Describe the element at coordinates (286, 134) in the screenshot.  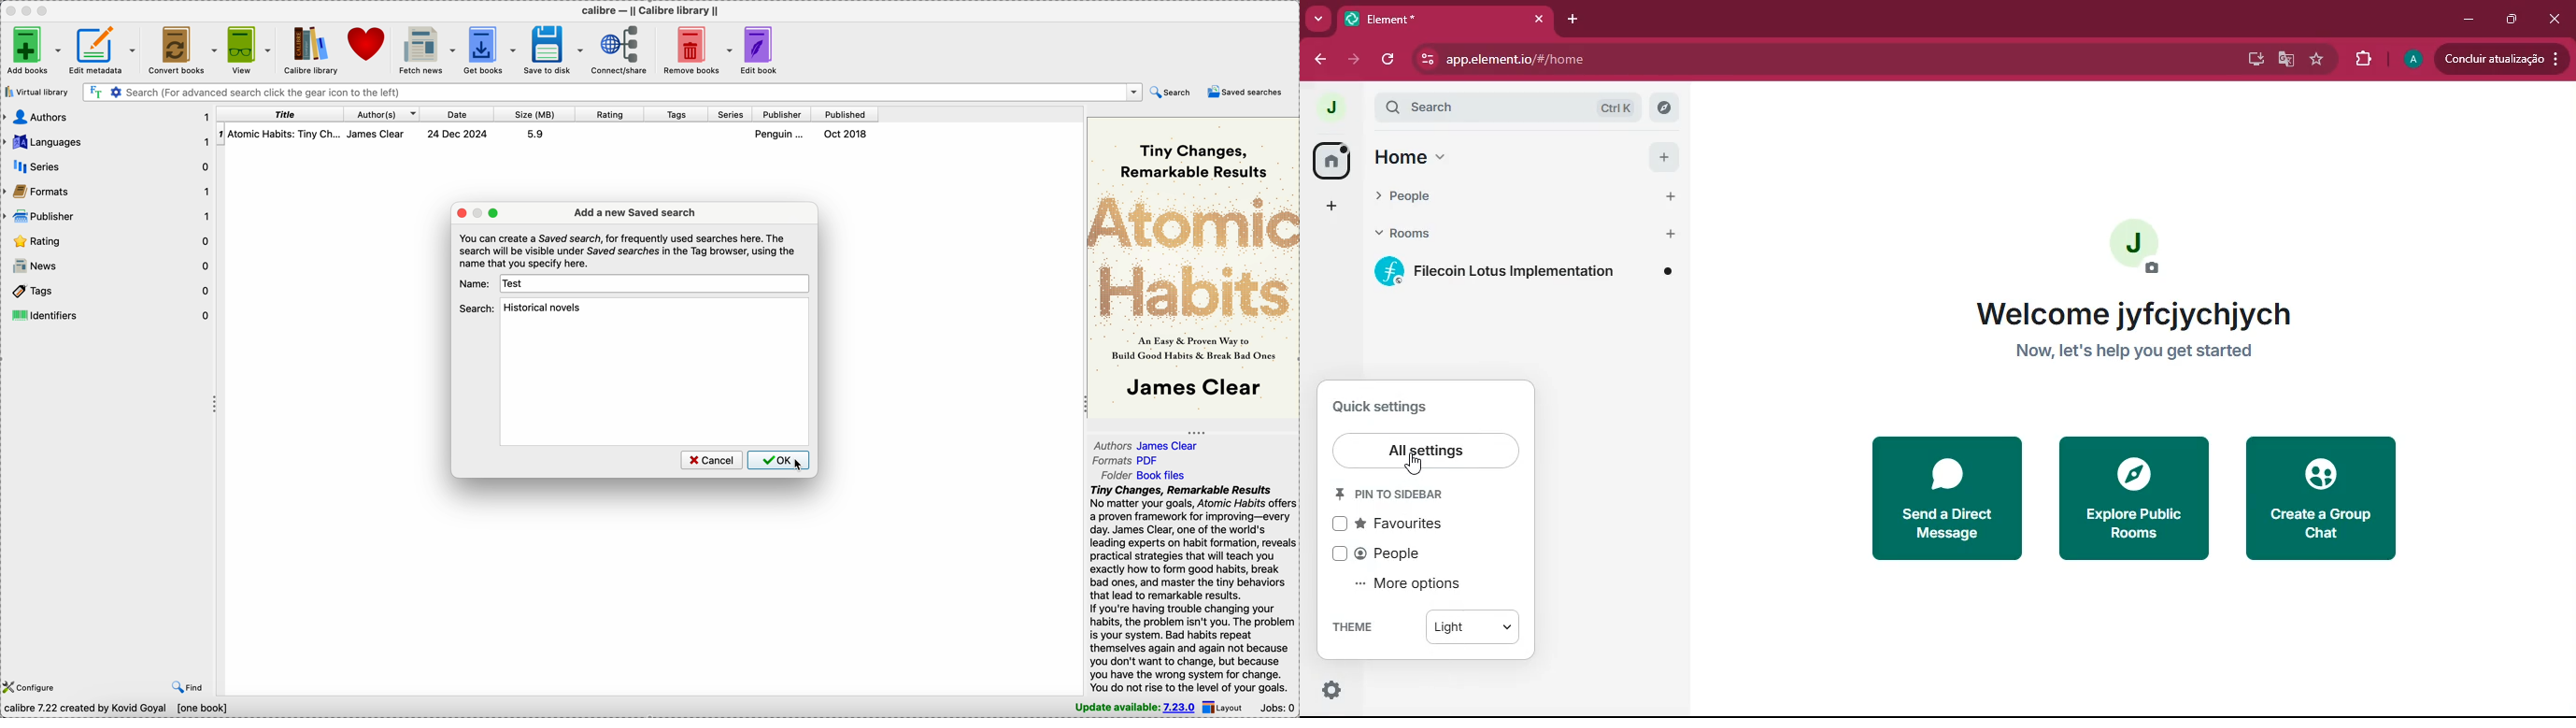
I see `atomic habits: Tiny changes, remarkable results` at that location.